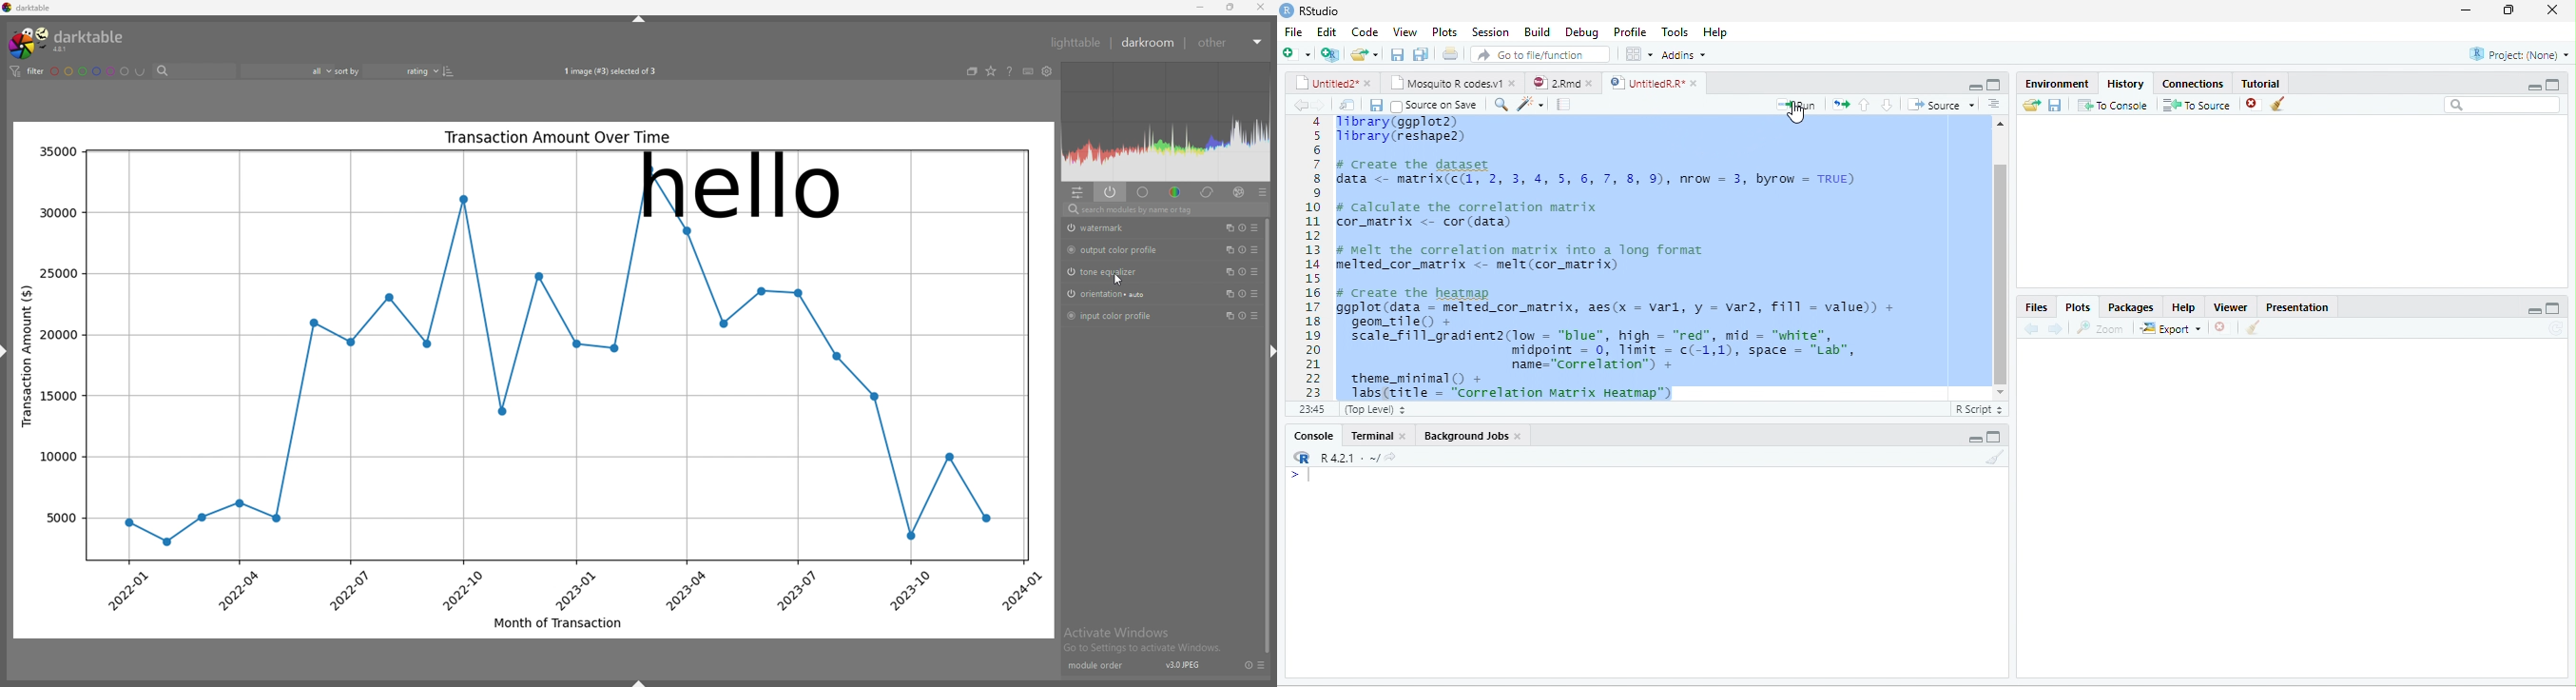  What do you see at coordinates (1370, 105) in the screenshot?
I see `save` at bounding box center [1370, 105].